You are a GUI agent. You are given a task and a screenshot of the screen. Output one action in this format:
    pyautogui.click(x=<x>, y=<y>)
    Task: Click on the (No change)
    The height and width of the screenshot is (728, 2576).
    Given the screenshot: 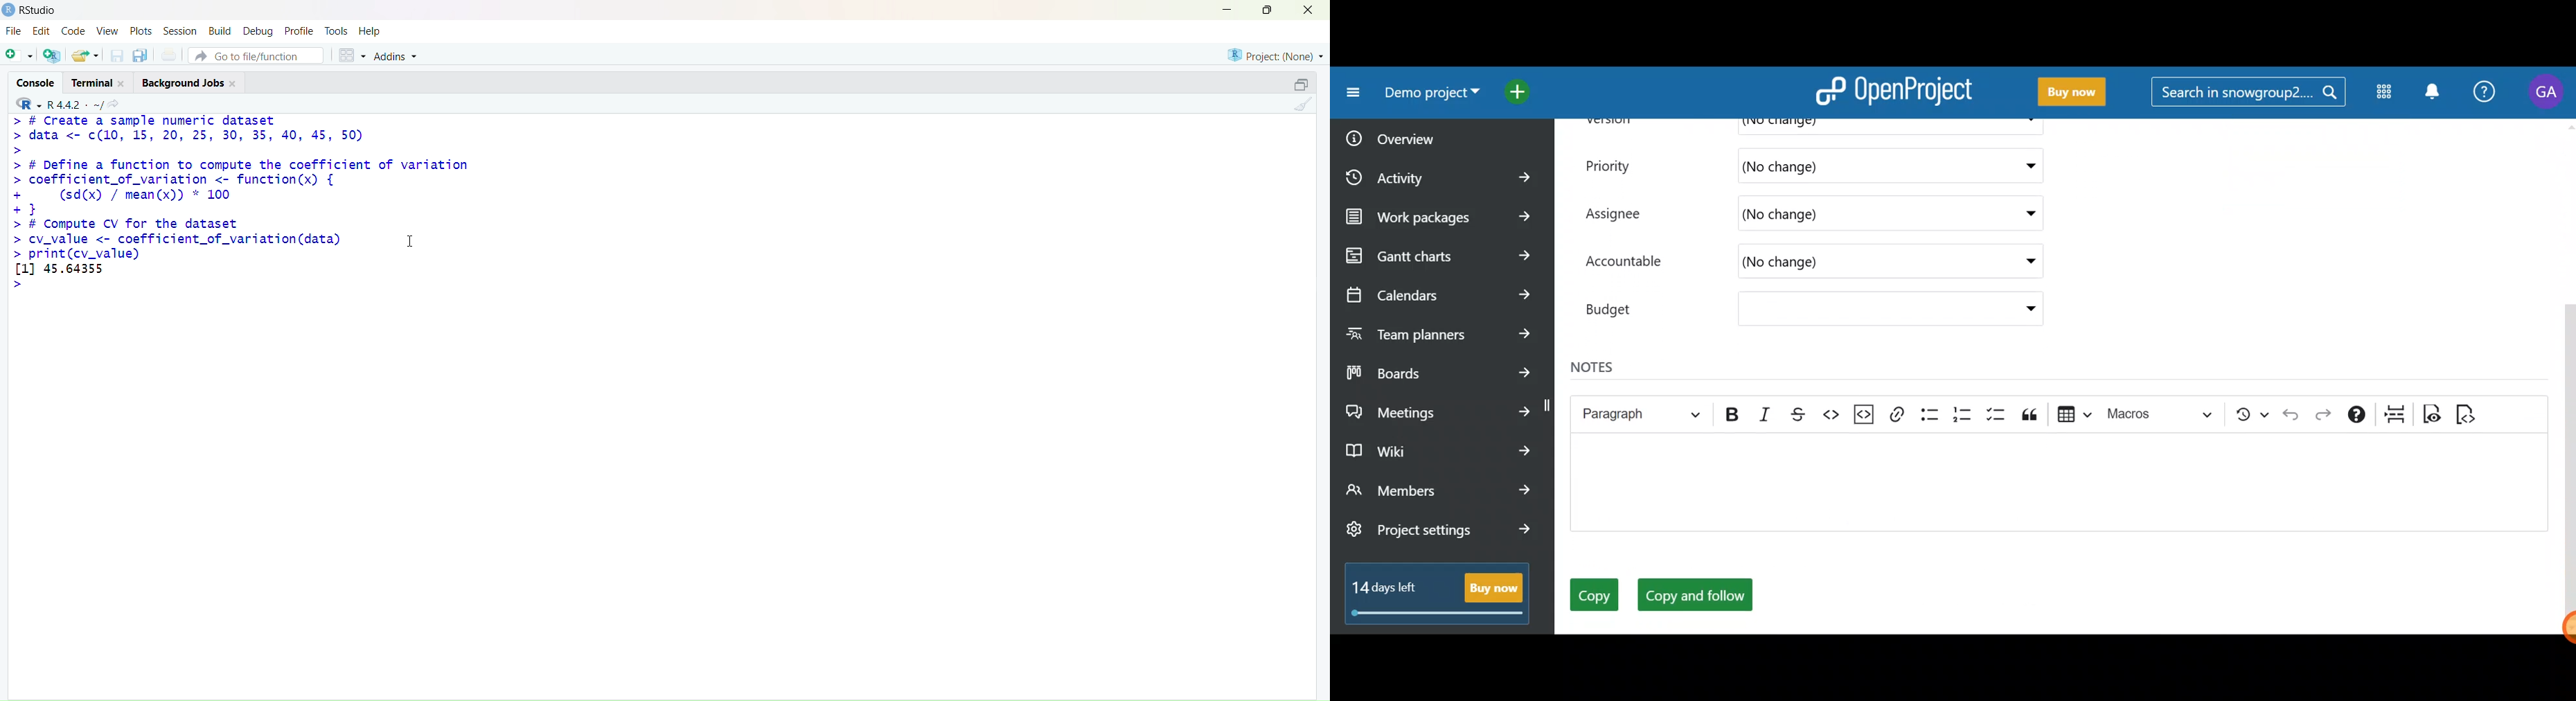 What is the action you would take?
    pyautogui.click(x=1856, y=262)
    